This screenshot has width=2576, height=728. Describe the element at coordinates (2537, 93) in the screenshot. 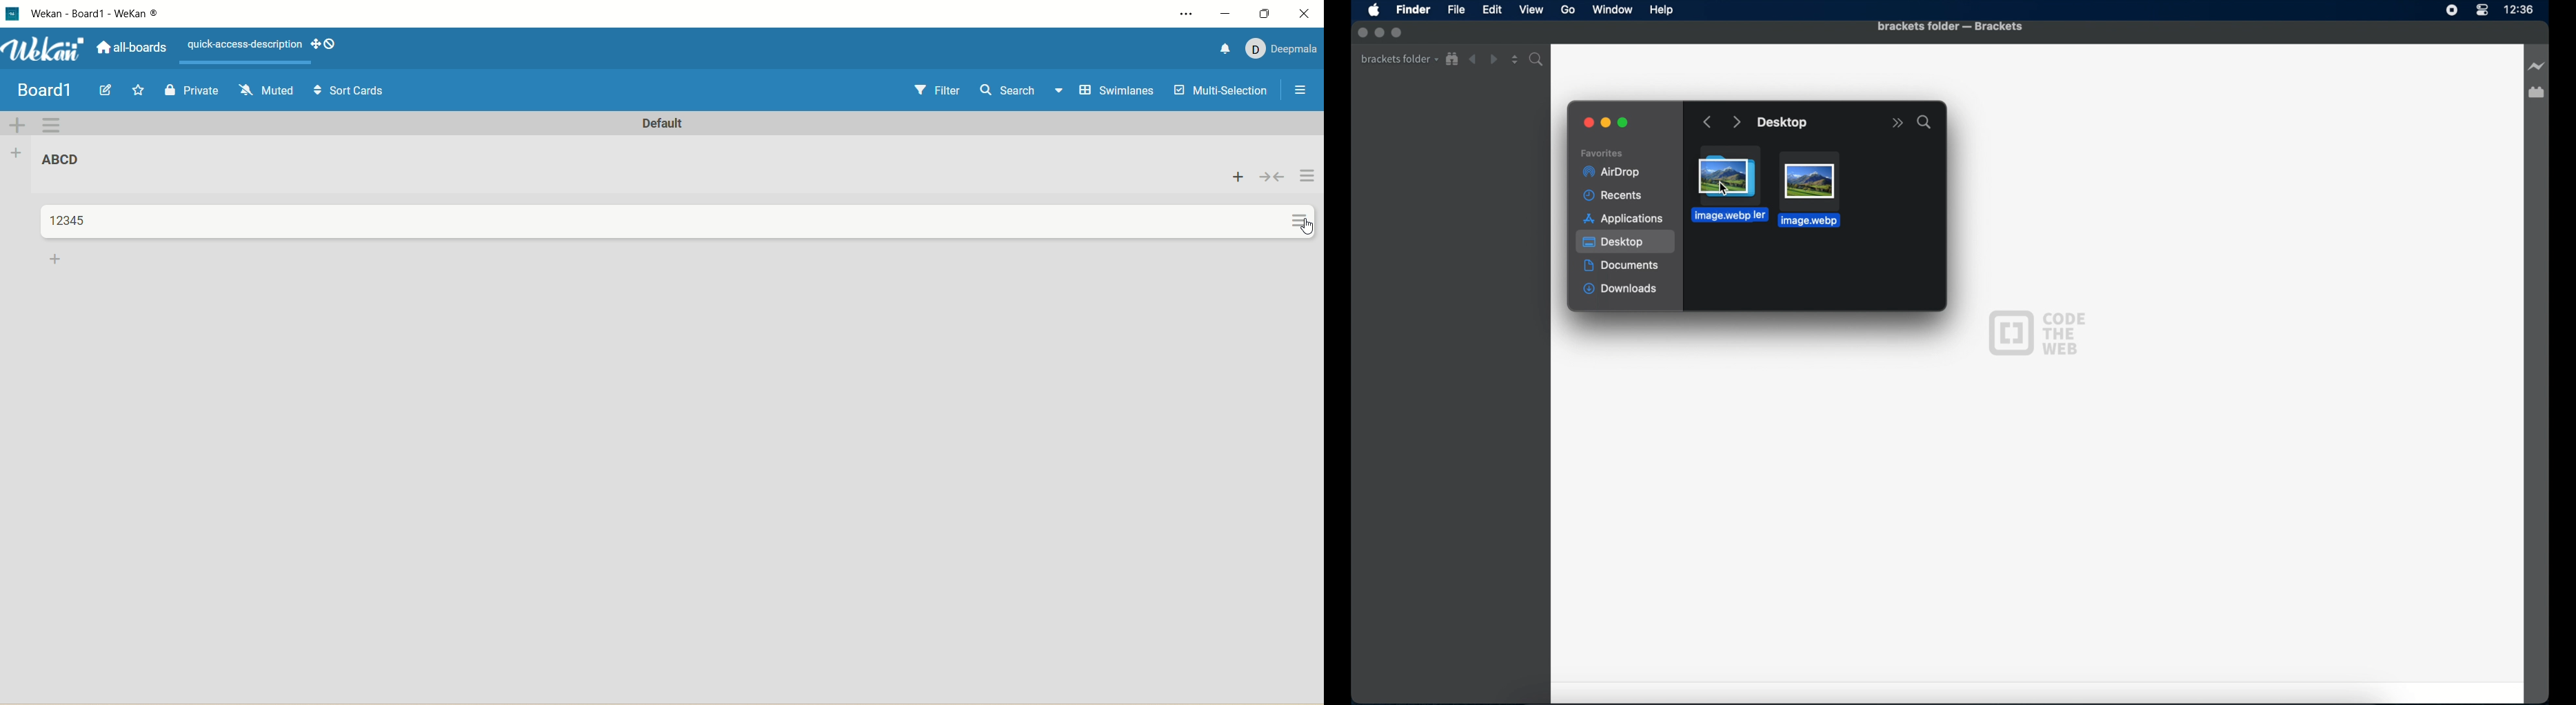

I see `extension manager` at that location.